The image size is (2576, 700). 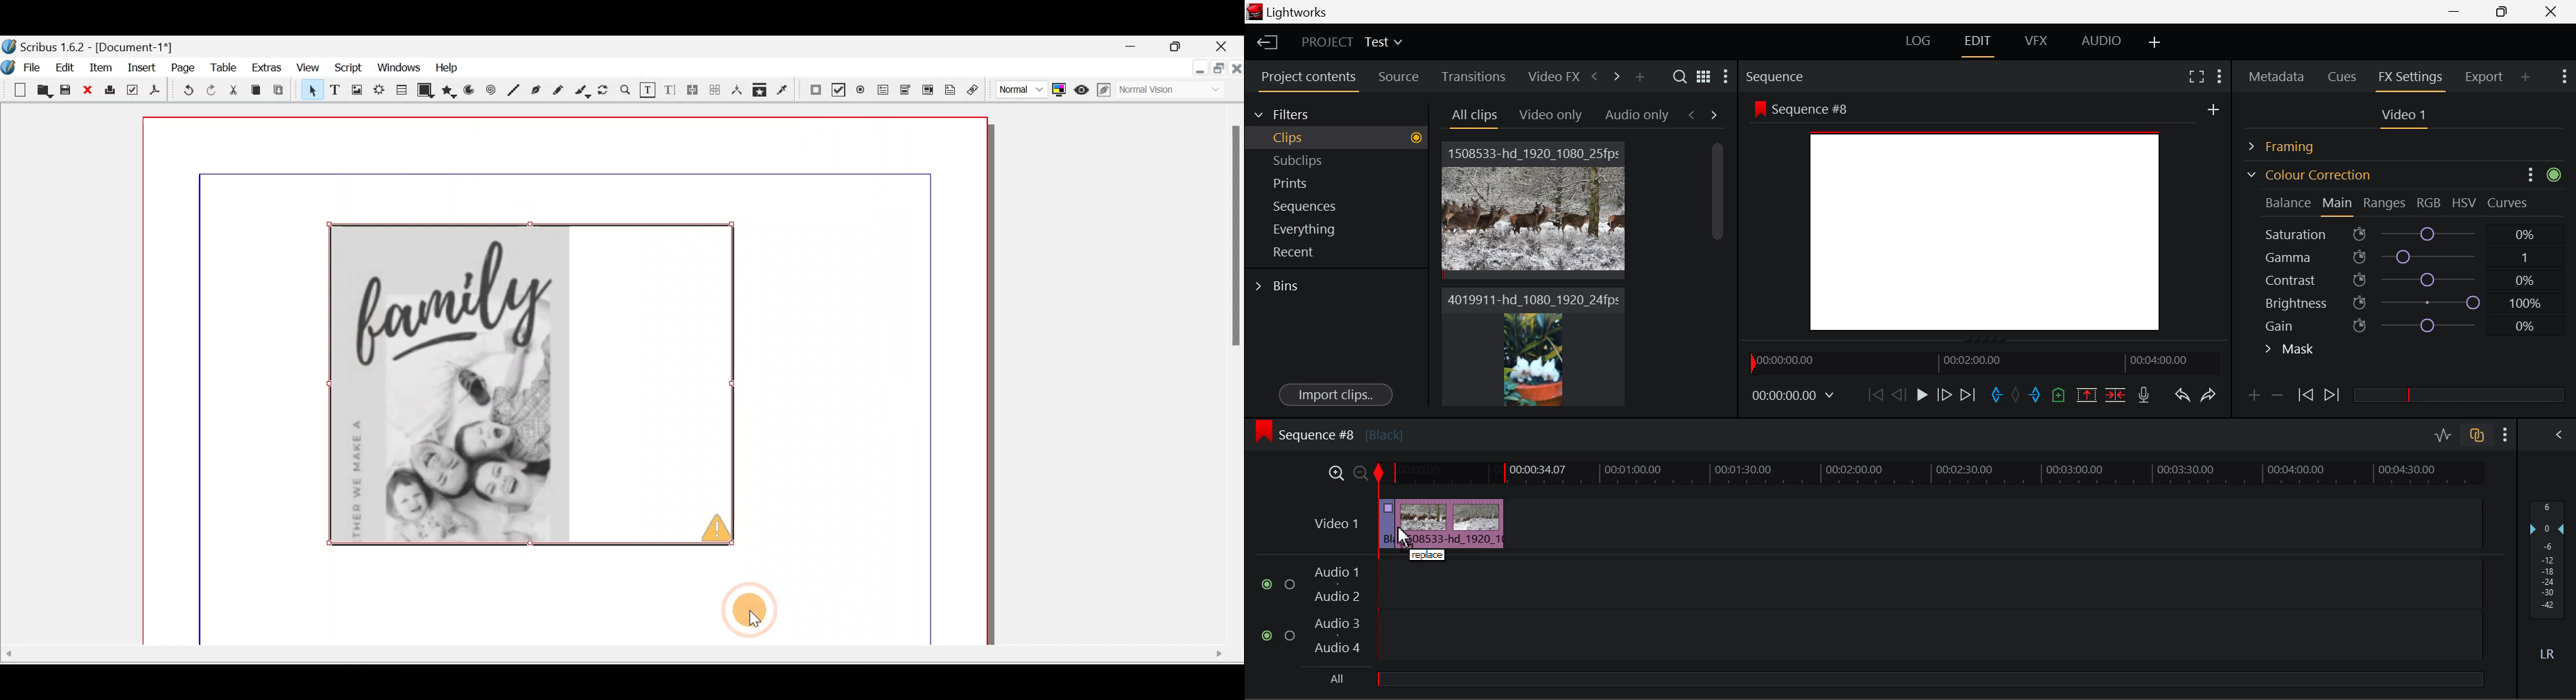 I want to click on Eye dropper, so click(x=784, y=89).